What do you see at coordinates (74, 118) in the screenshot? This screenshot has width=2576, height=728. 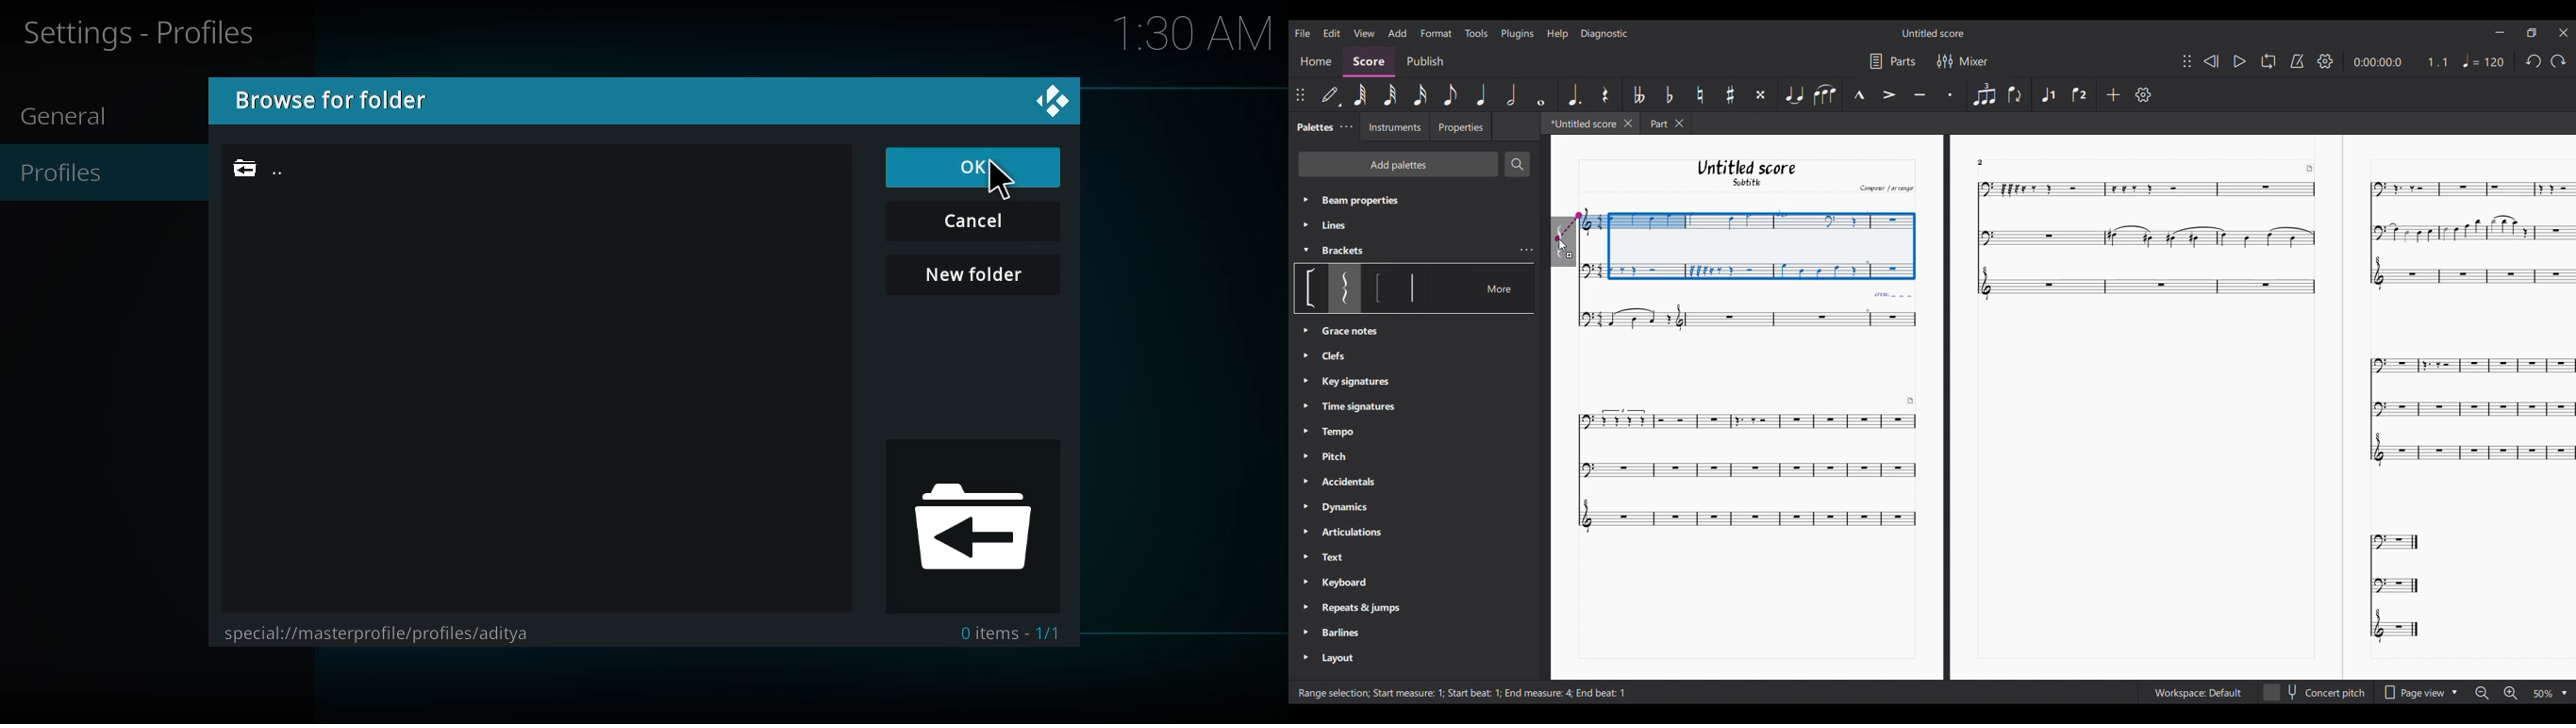 I see `general` at bounding box center [74, 118].